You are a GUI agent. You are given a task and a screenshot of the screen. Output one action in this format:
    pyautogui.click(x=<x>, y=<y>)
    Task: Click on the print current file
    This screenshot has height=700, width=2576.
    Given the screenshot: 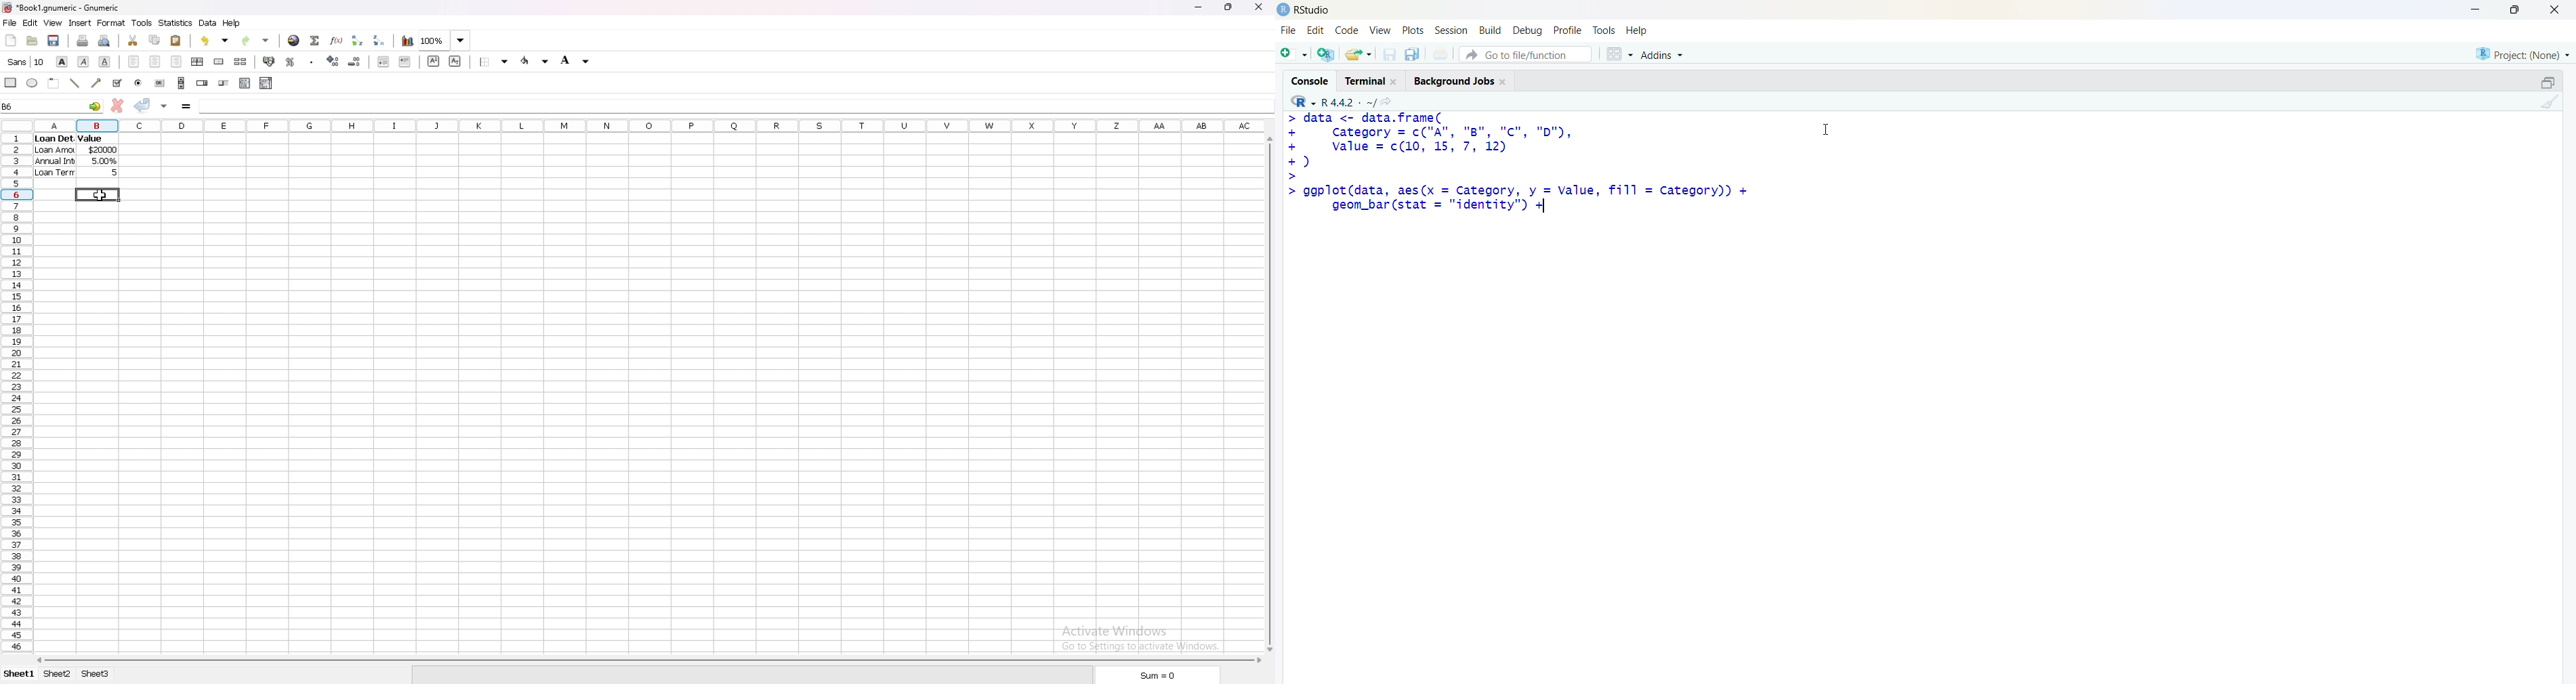 What is the action you would take?
    pyautogui.click(x=1438, y=54)
    